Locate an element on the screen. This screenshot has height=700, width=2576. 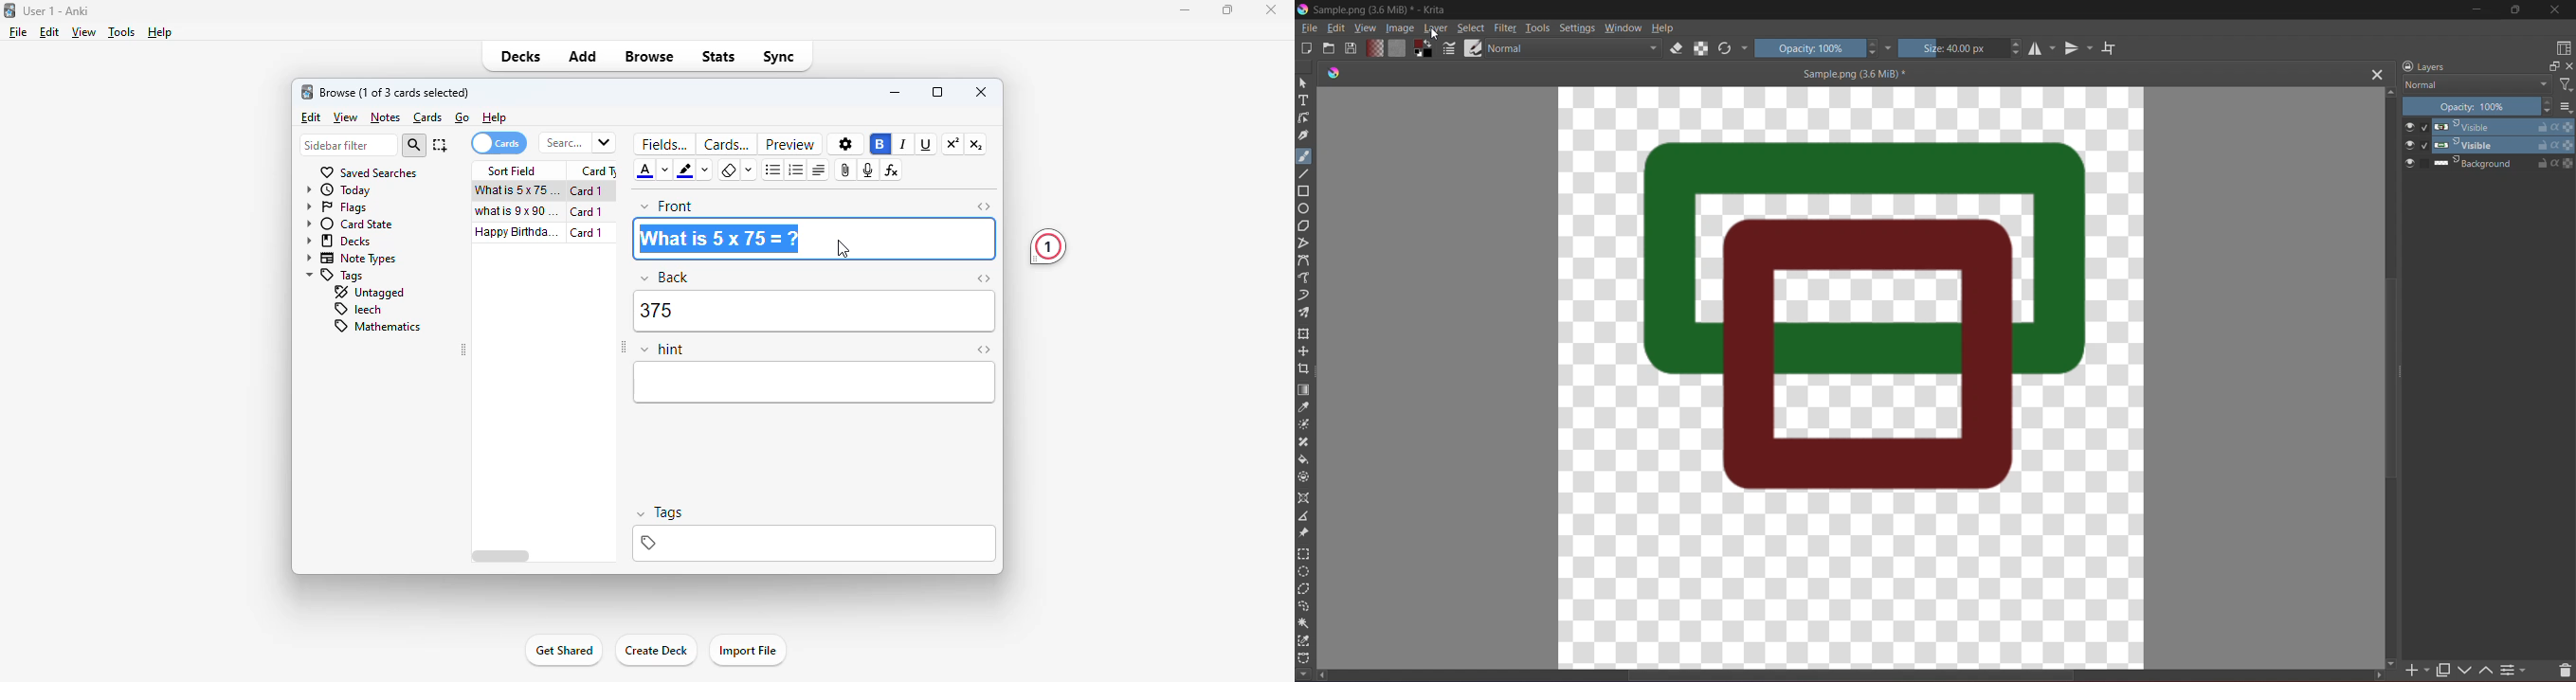
What is 5 x 75=? is located at coordinates (717, 239).